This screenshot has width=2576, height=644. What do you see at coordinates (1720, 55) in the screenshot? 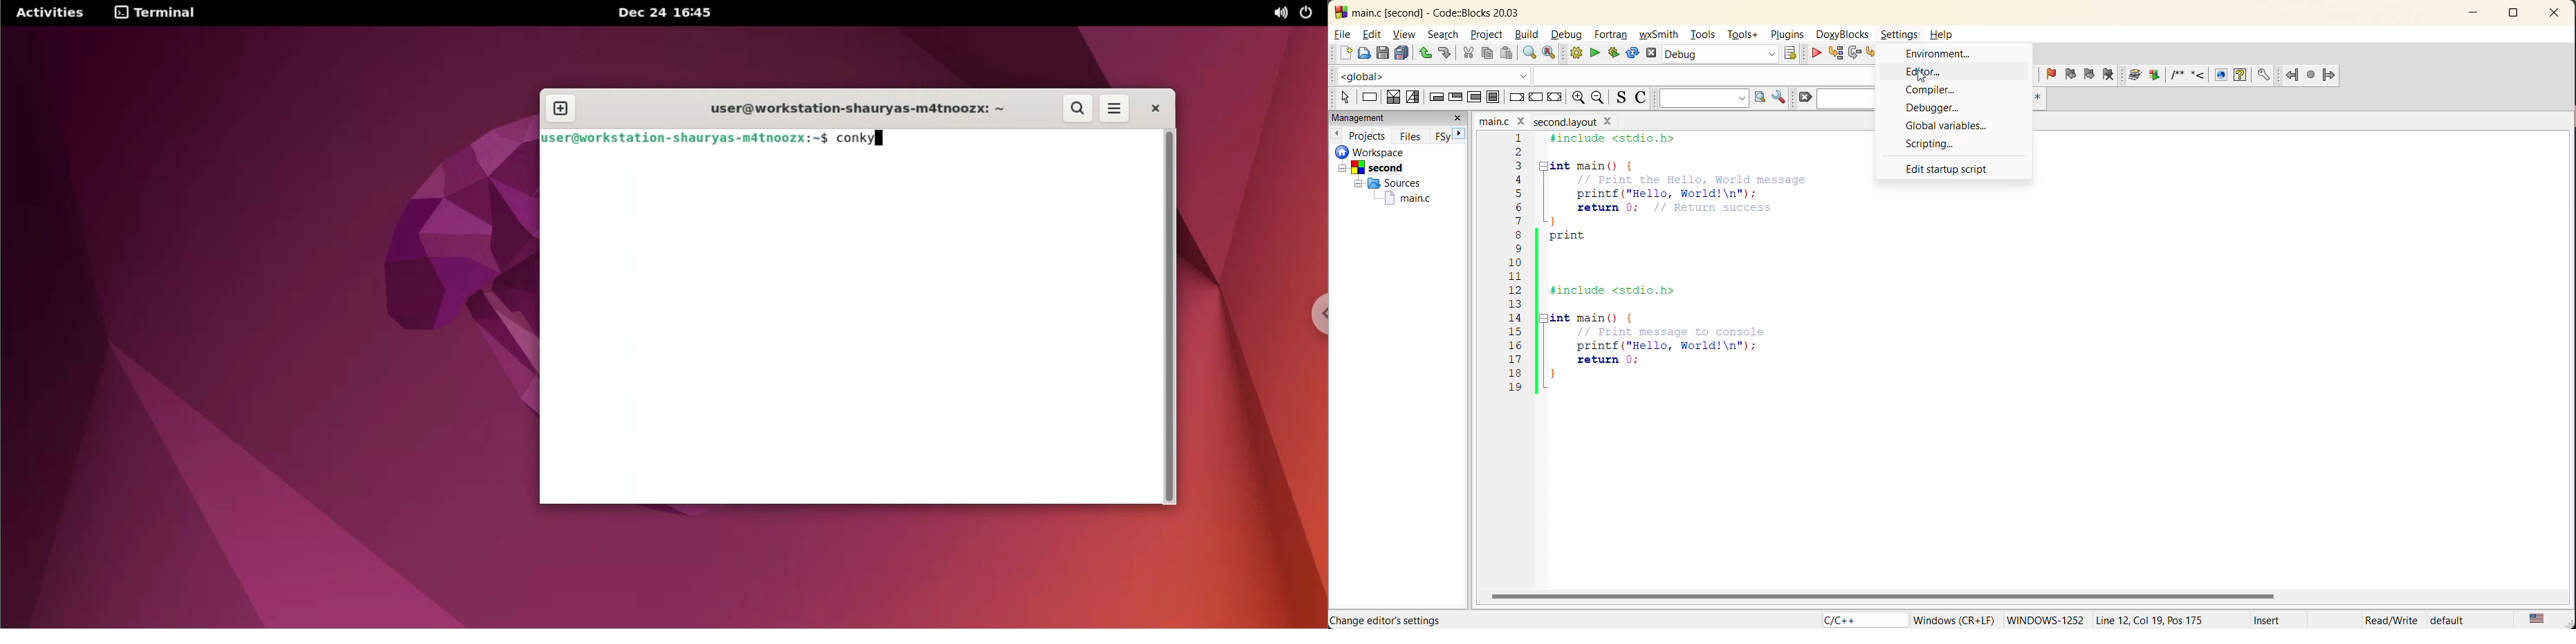
I see `build target` at bounding box center [1720, 55].